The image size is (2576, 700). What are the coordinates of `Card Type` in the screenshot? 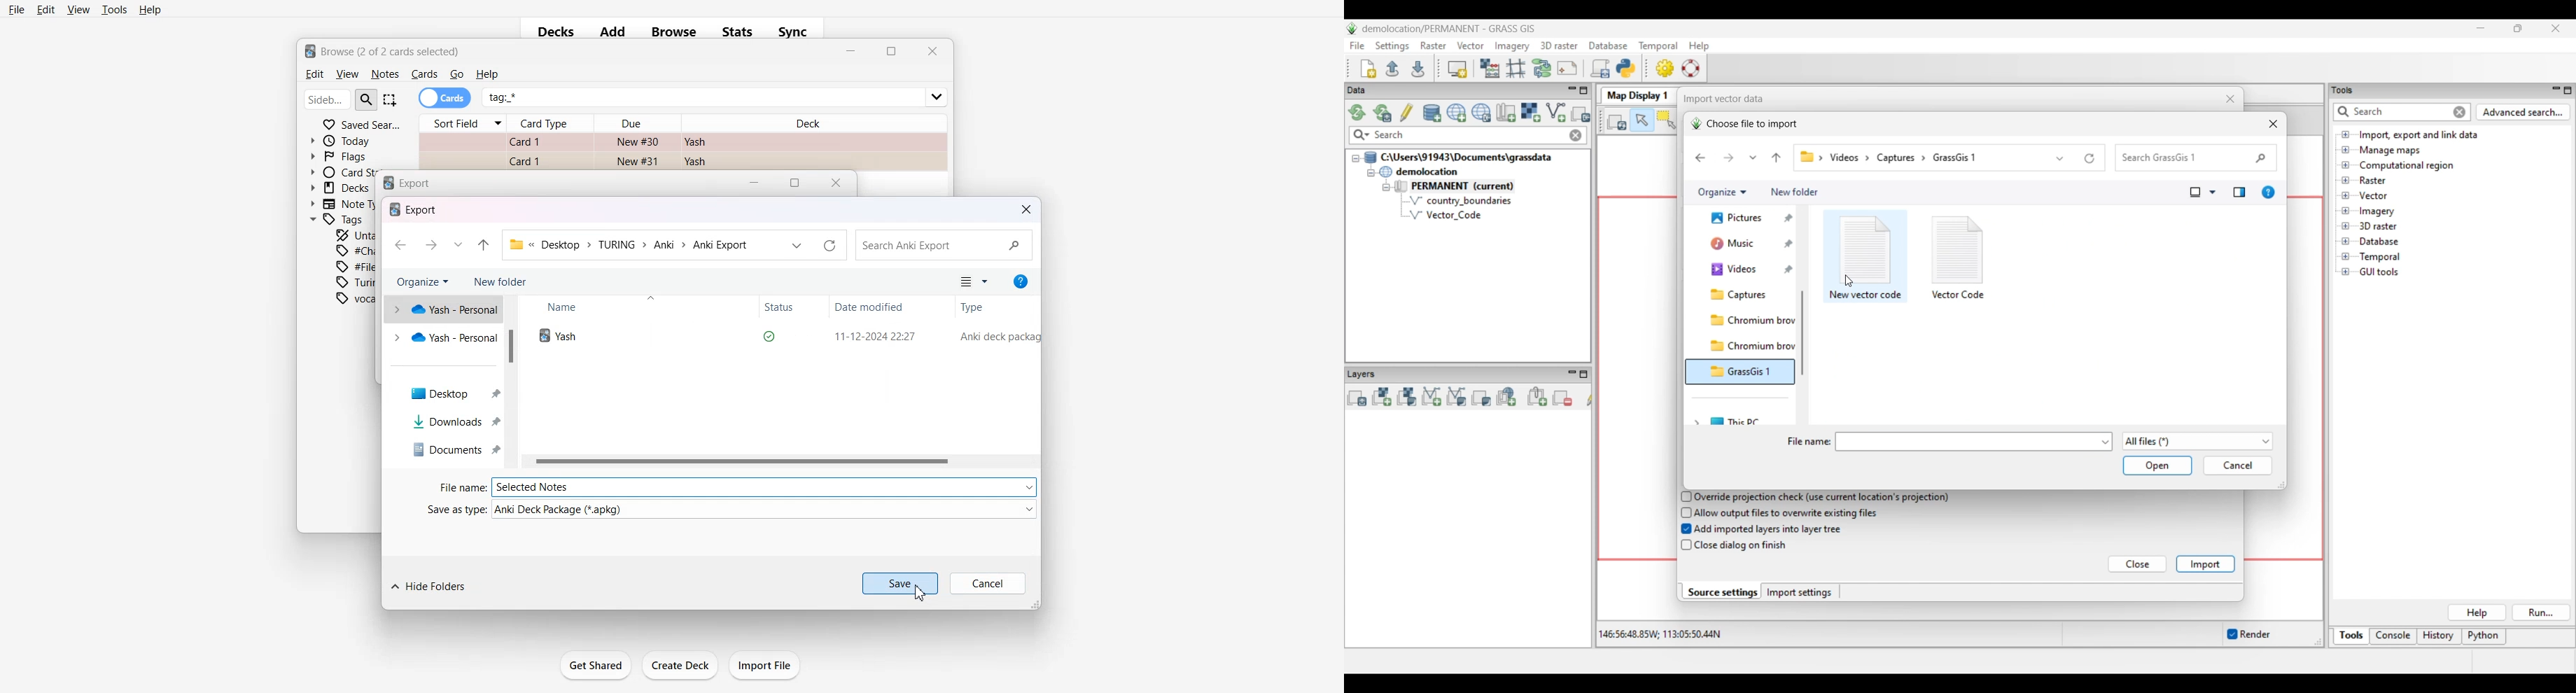 It's located at (552, 123).